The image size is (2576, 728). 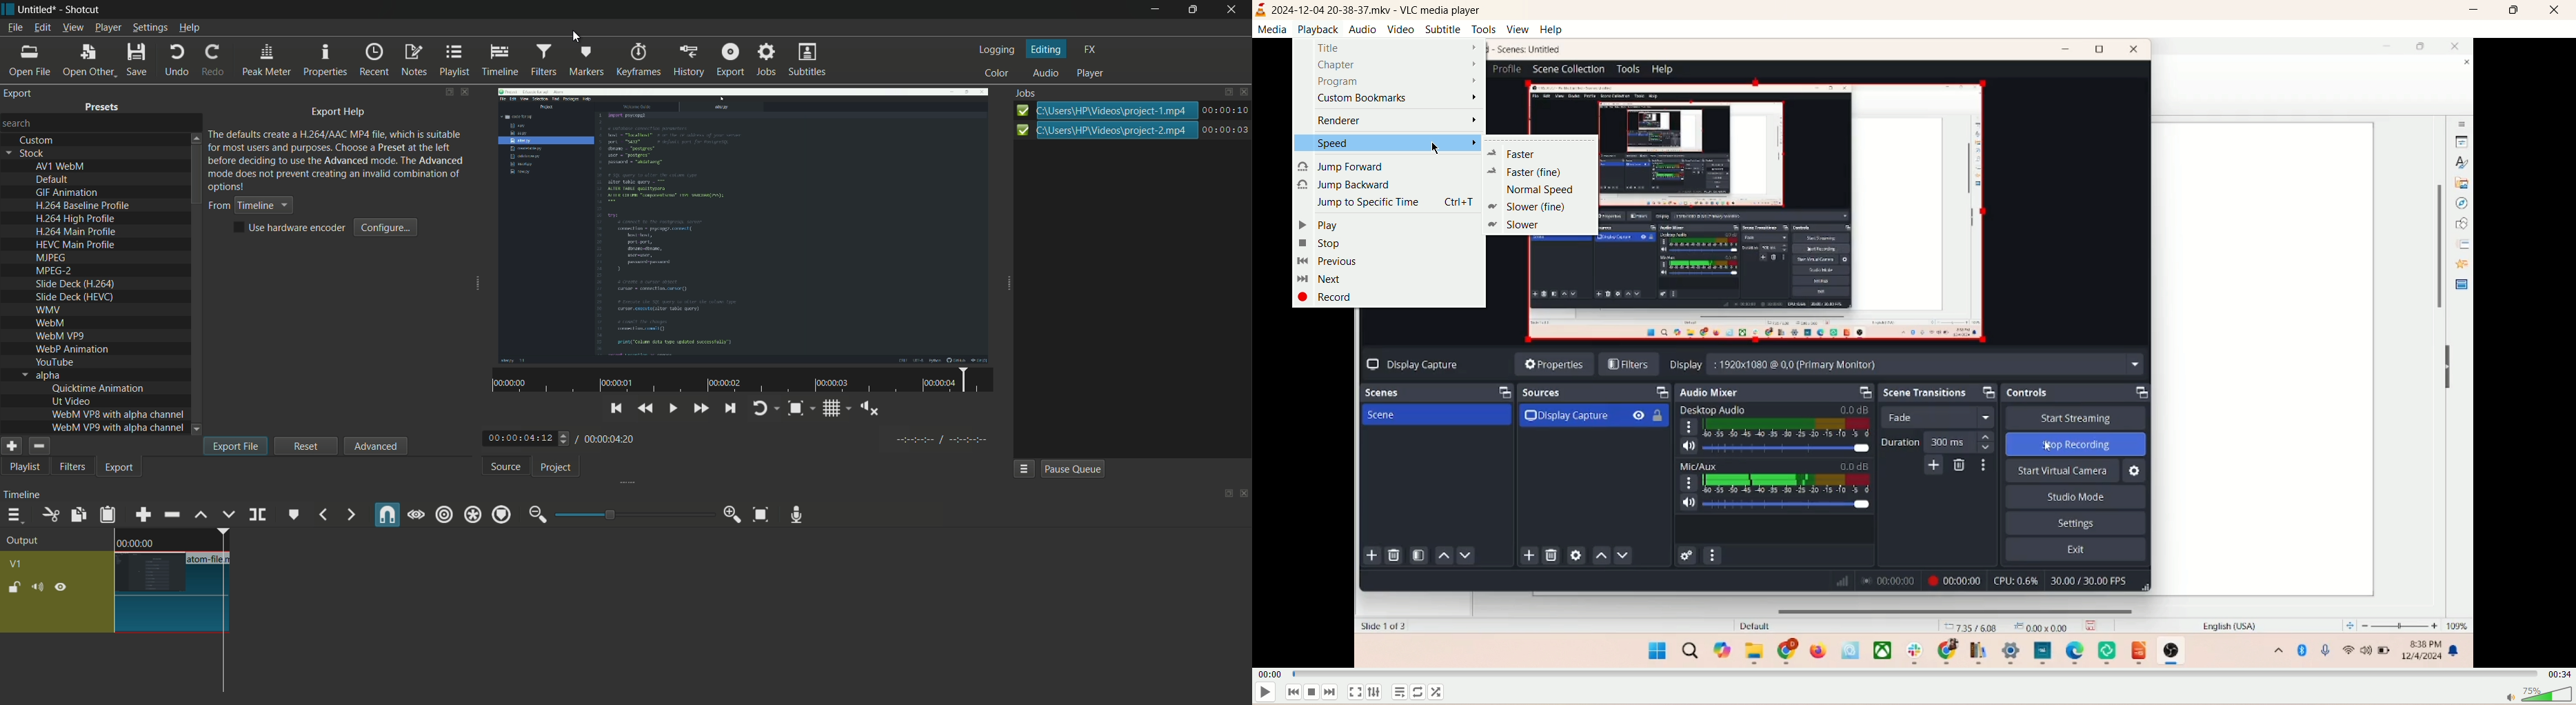 What do you see at coordinates (19, 93) in the screenshot?
I see `export` at bounding box center [19, 93].